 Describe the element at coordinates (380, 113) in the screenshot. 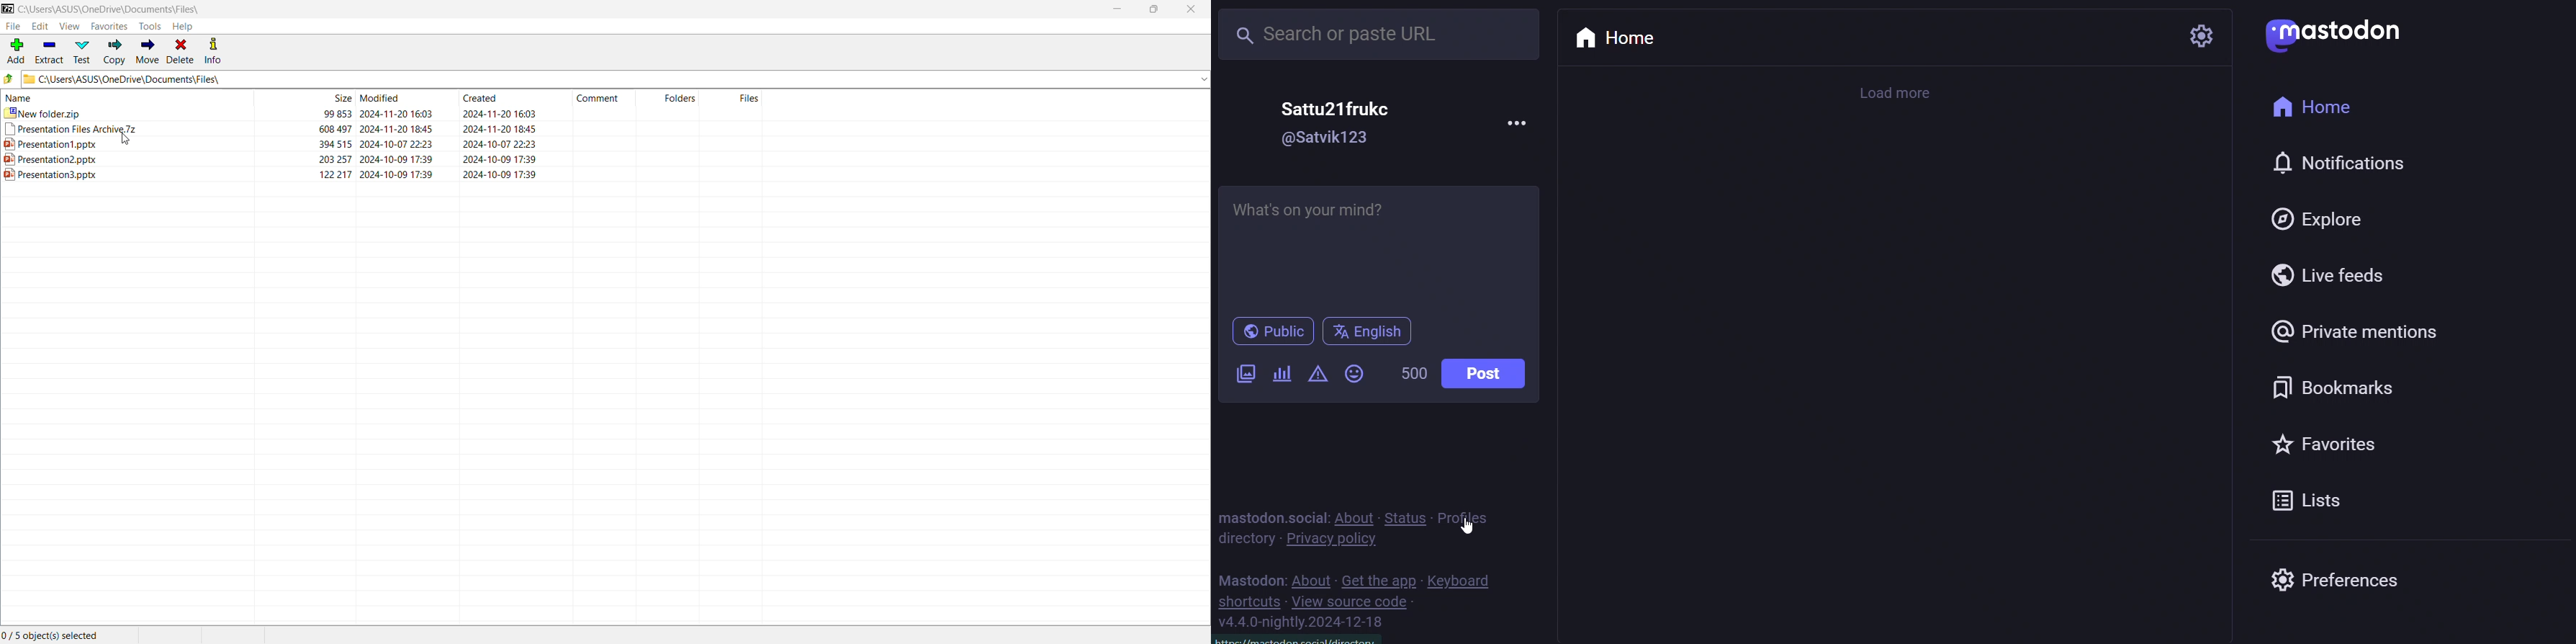

I see `new folder` at that location.